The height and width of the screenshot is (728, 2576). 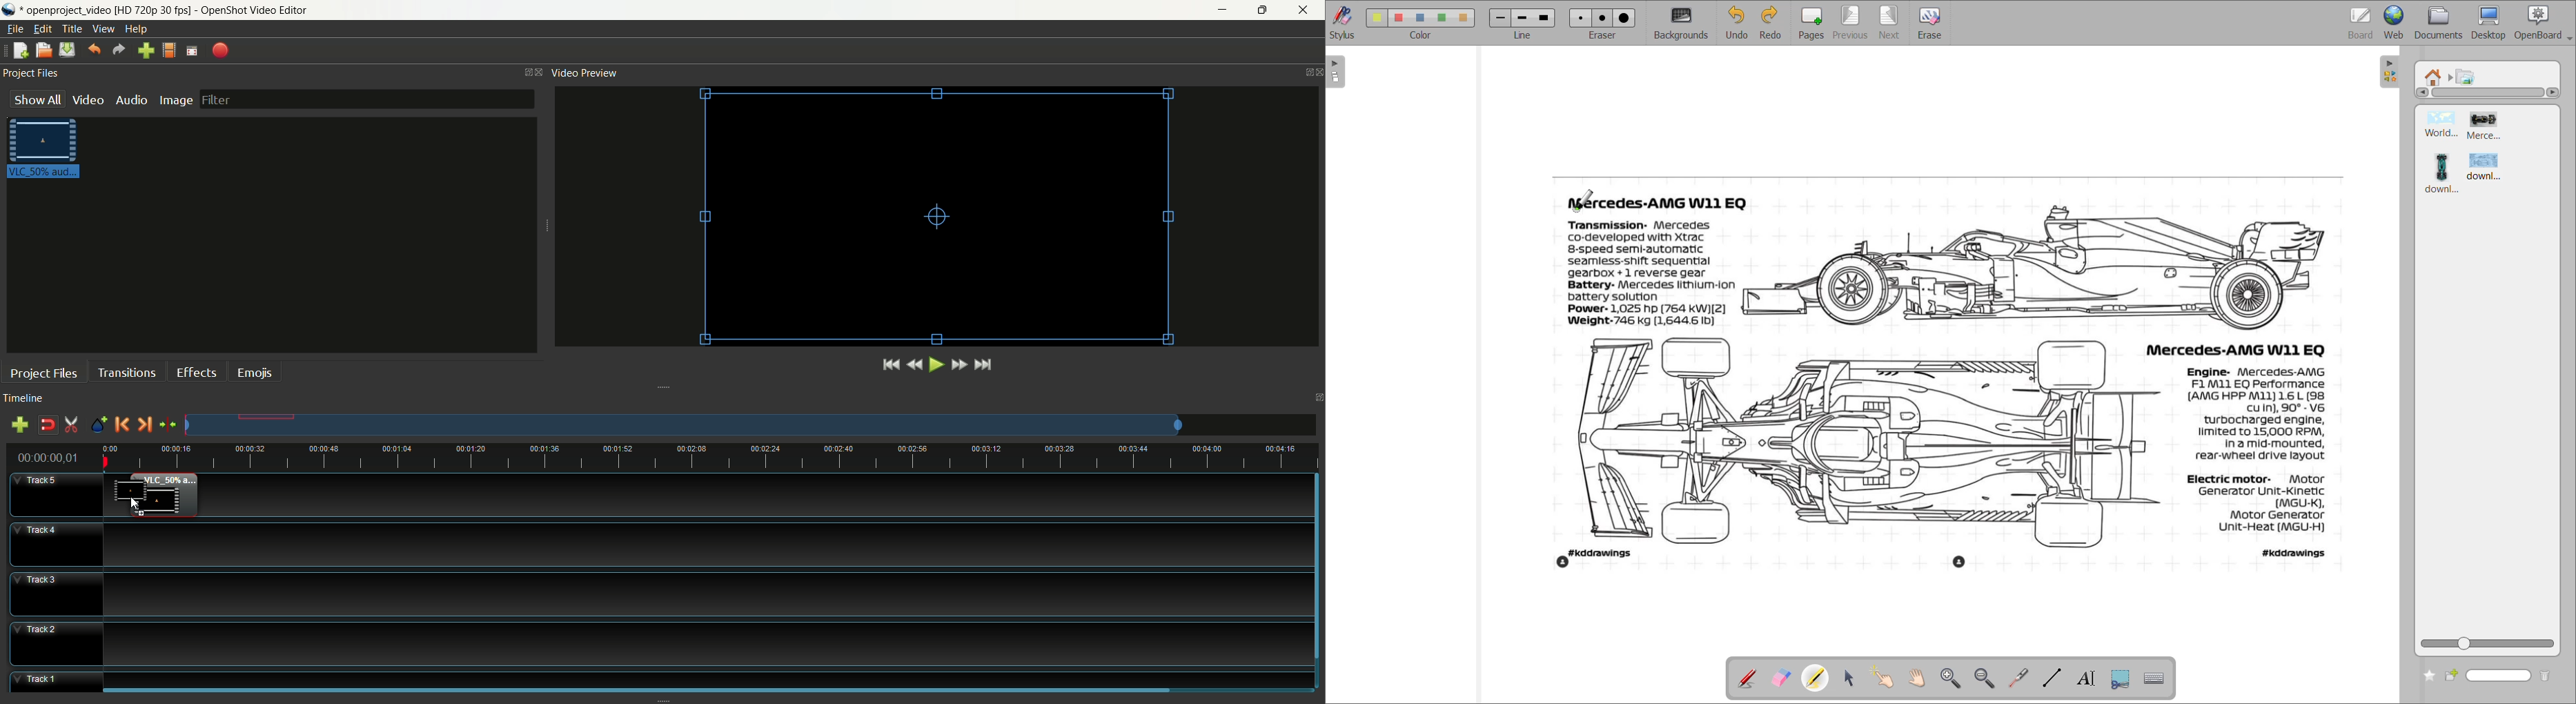 What do you see at coordinates (1419, 37) in the screenshot?
I see `color ` at bounding box center [1419, 37].